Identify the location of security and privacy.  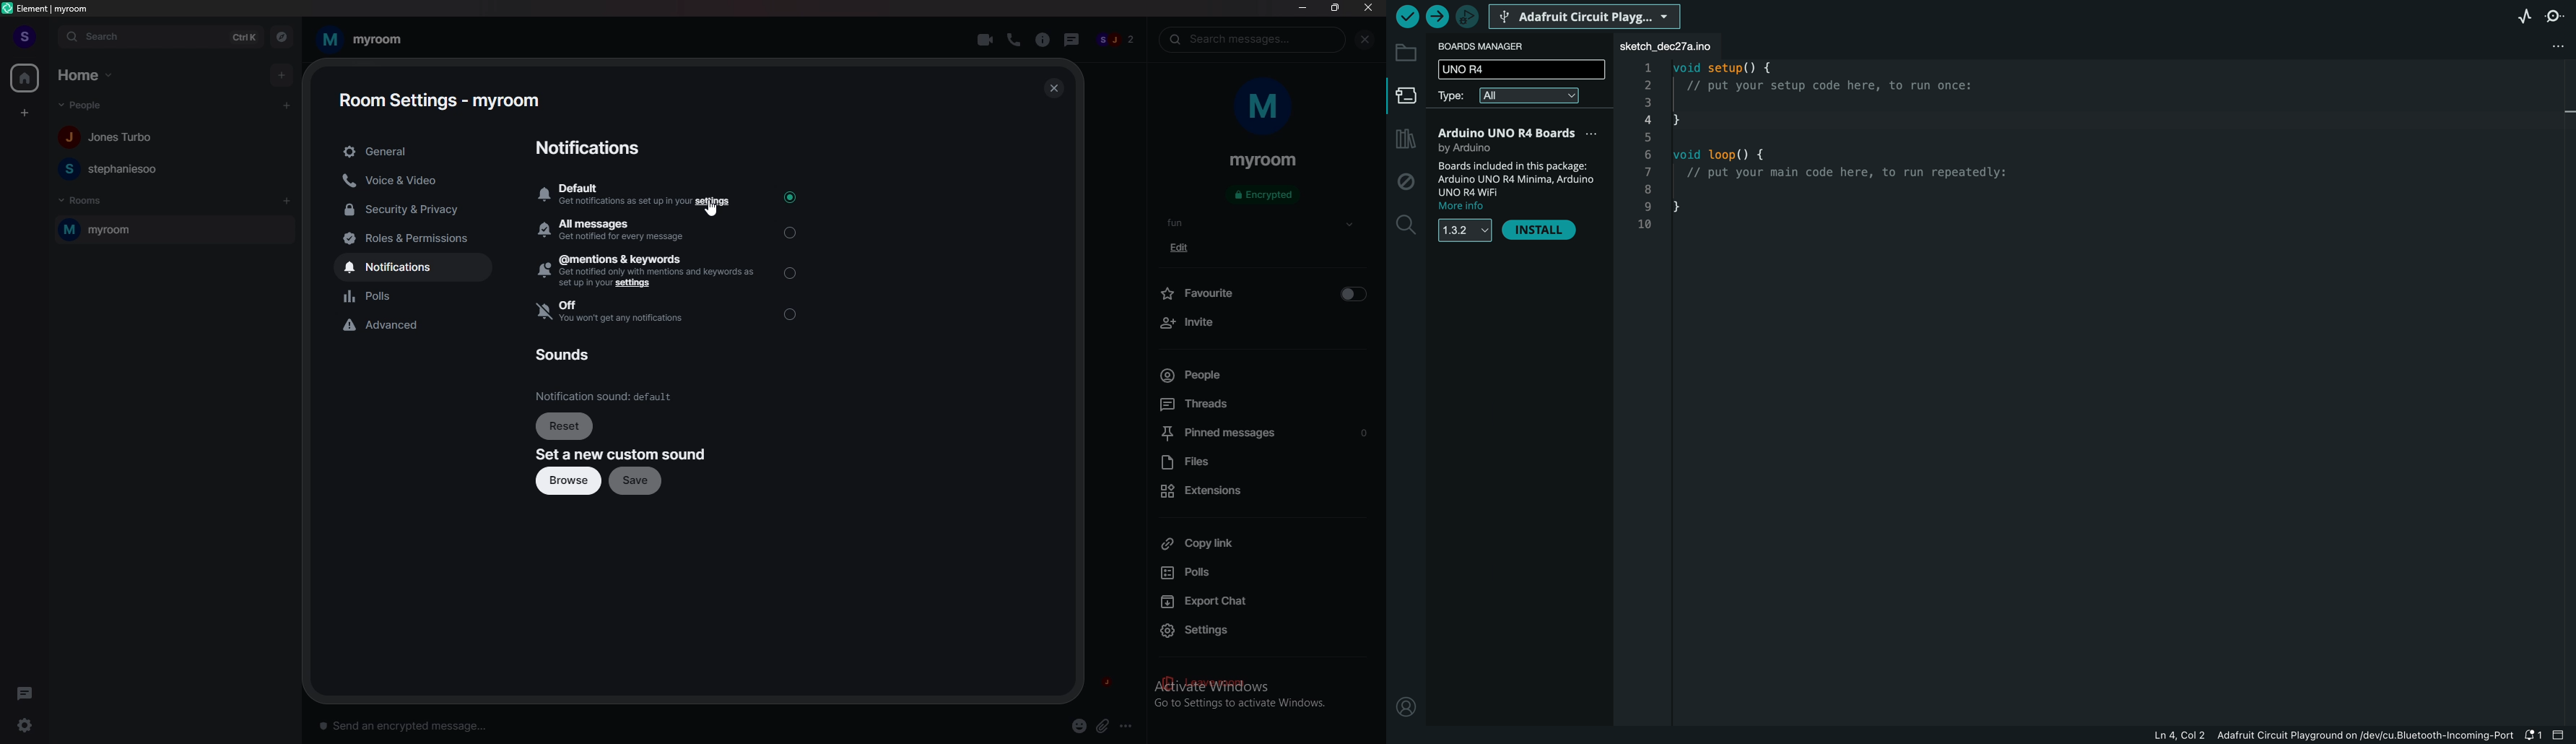
(416, 209).